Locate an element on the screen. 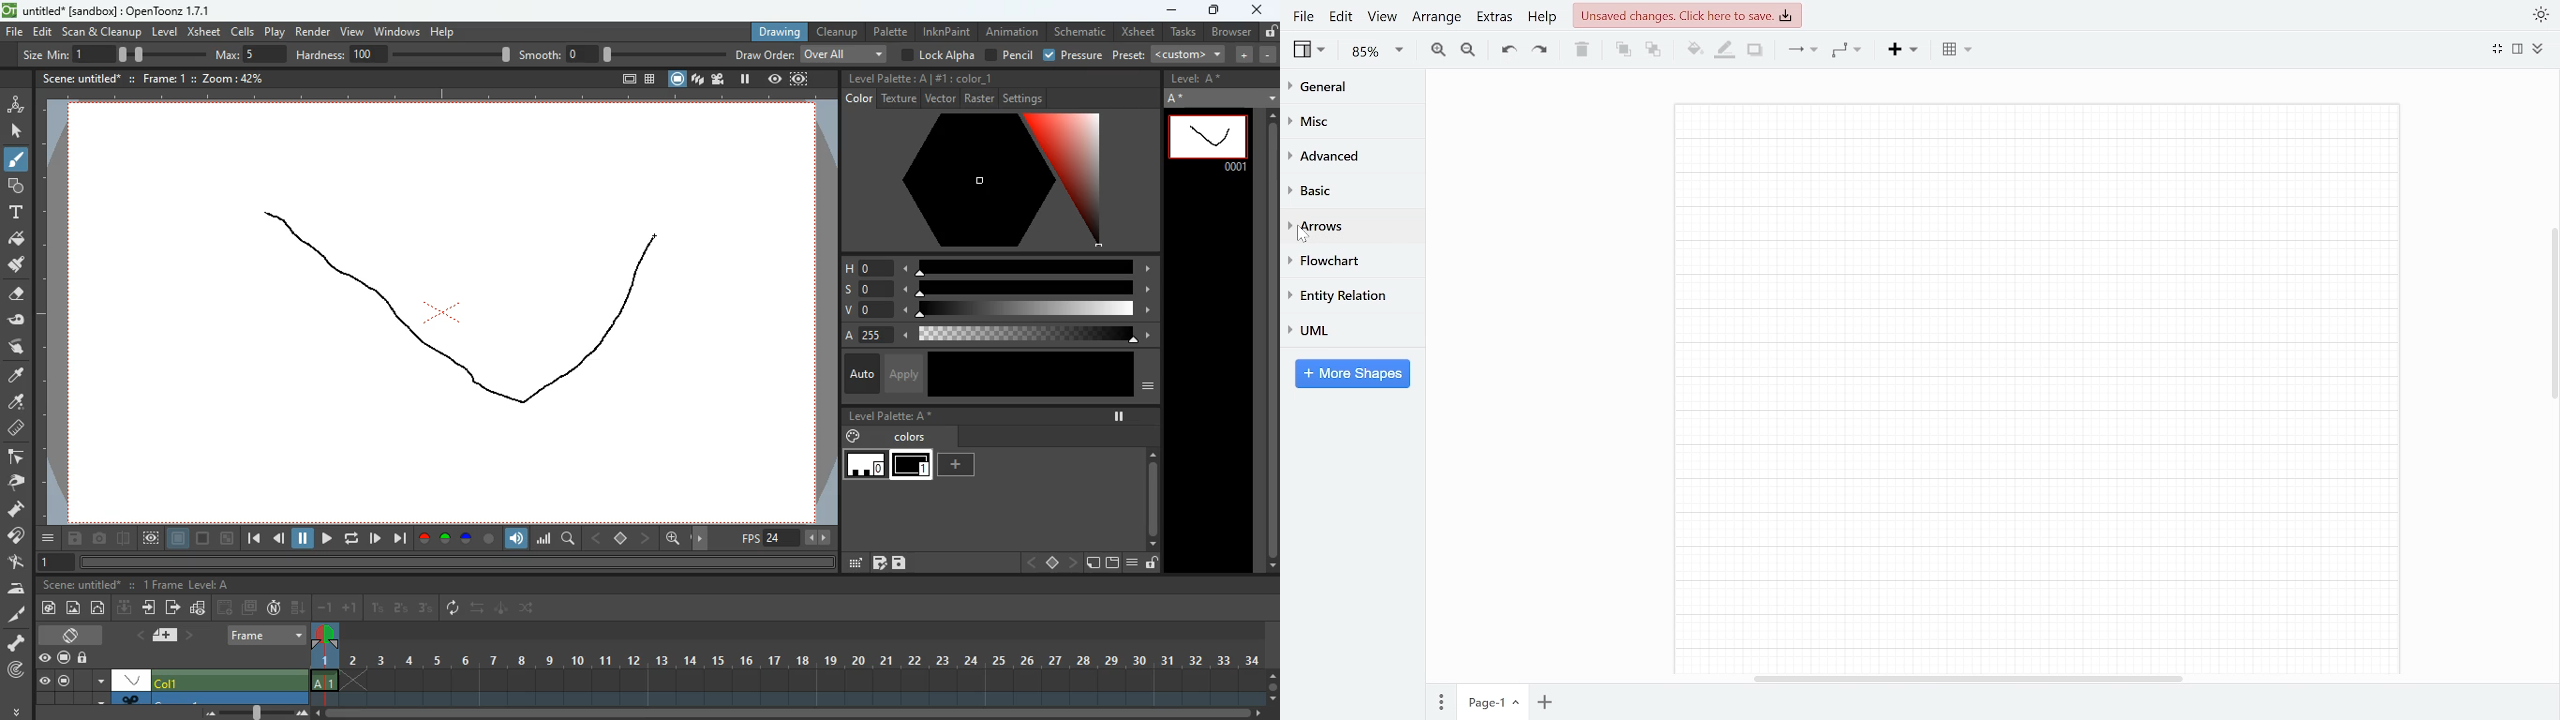  document is located at coordinates (169, 635).